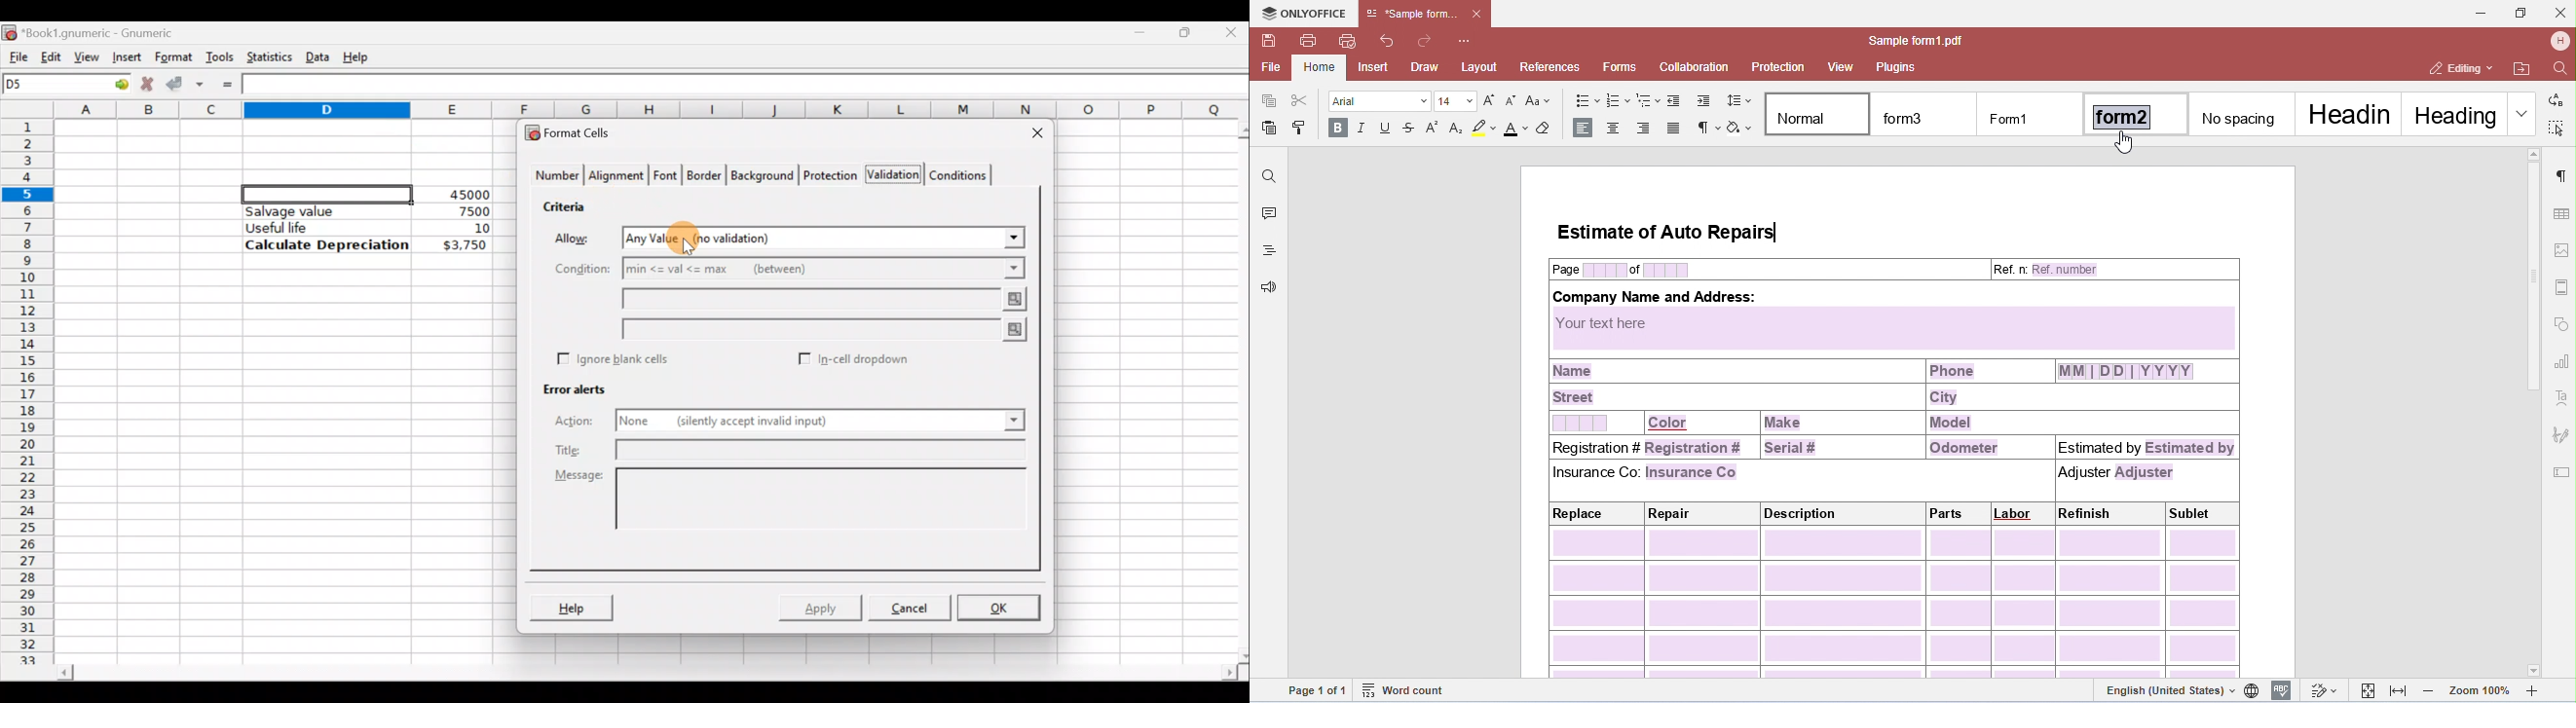  What do you see at coordinates (266, 56) in the screenshot?
I see `Statistics` at bounding box center [266, 56].